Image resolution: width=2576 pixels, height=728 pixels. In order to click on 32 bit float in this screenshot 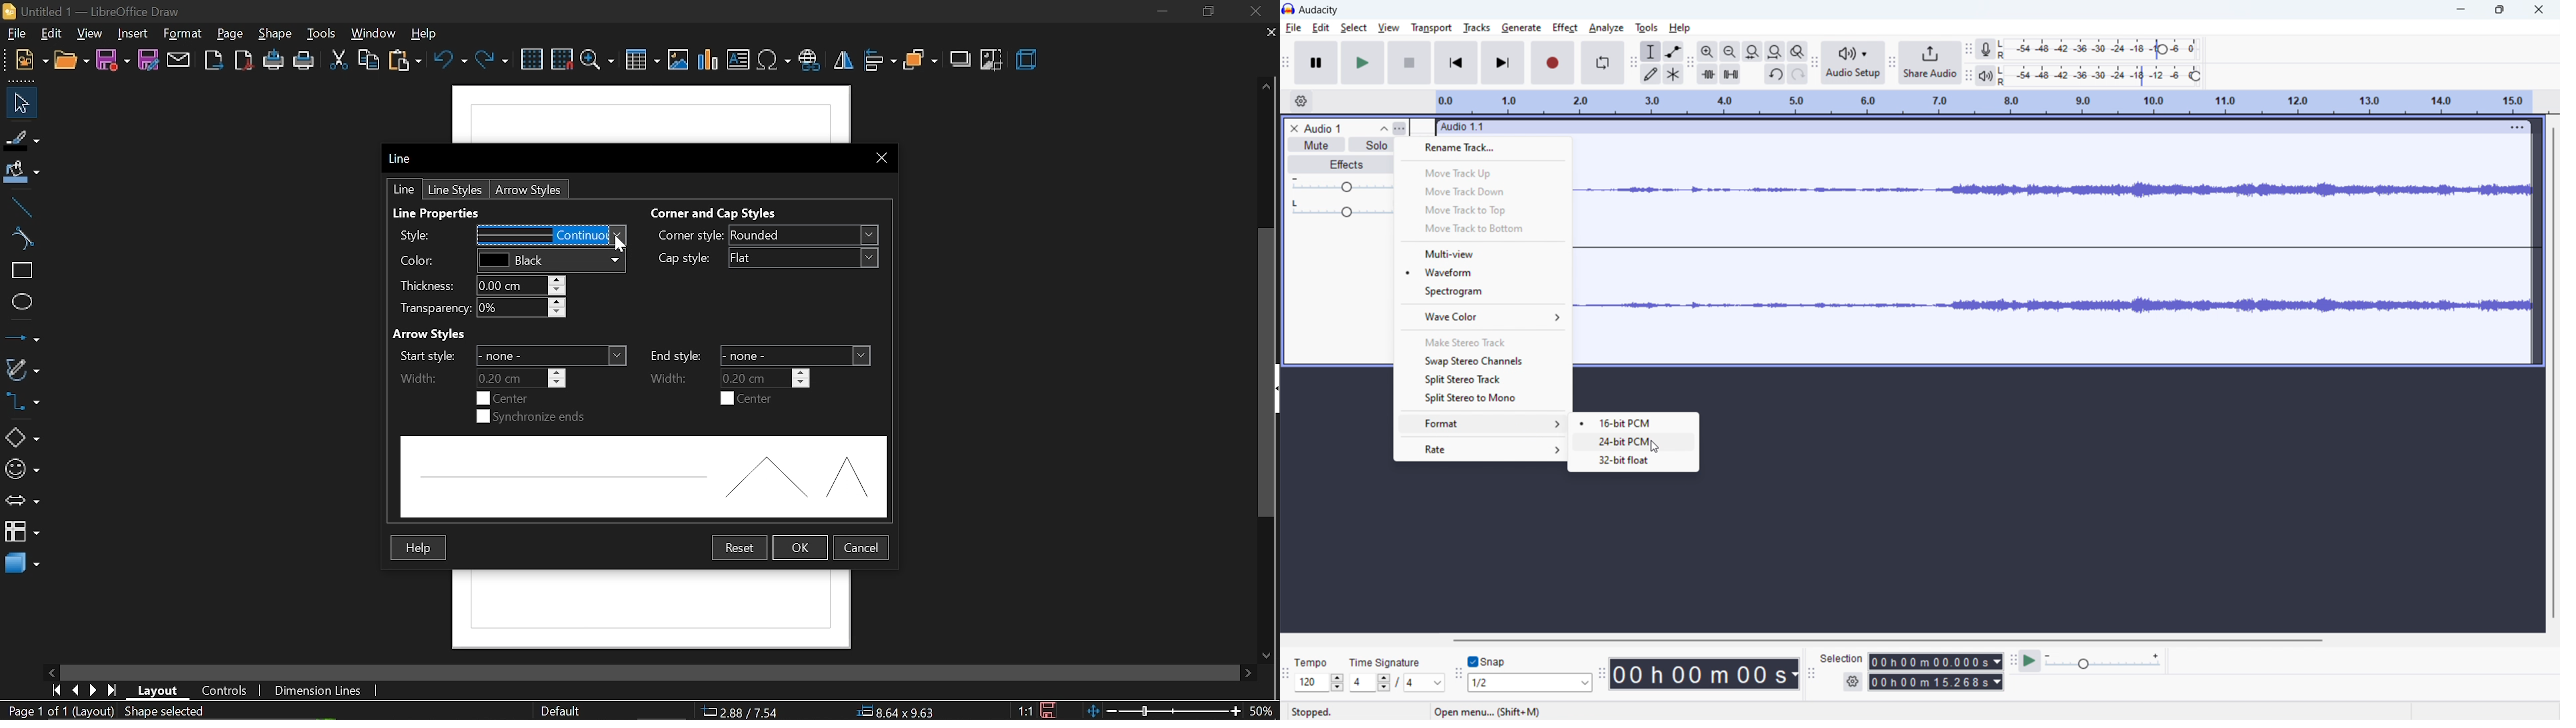, I will do `click(1634, 461)`.